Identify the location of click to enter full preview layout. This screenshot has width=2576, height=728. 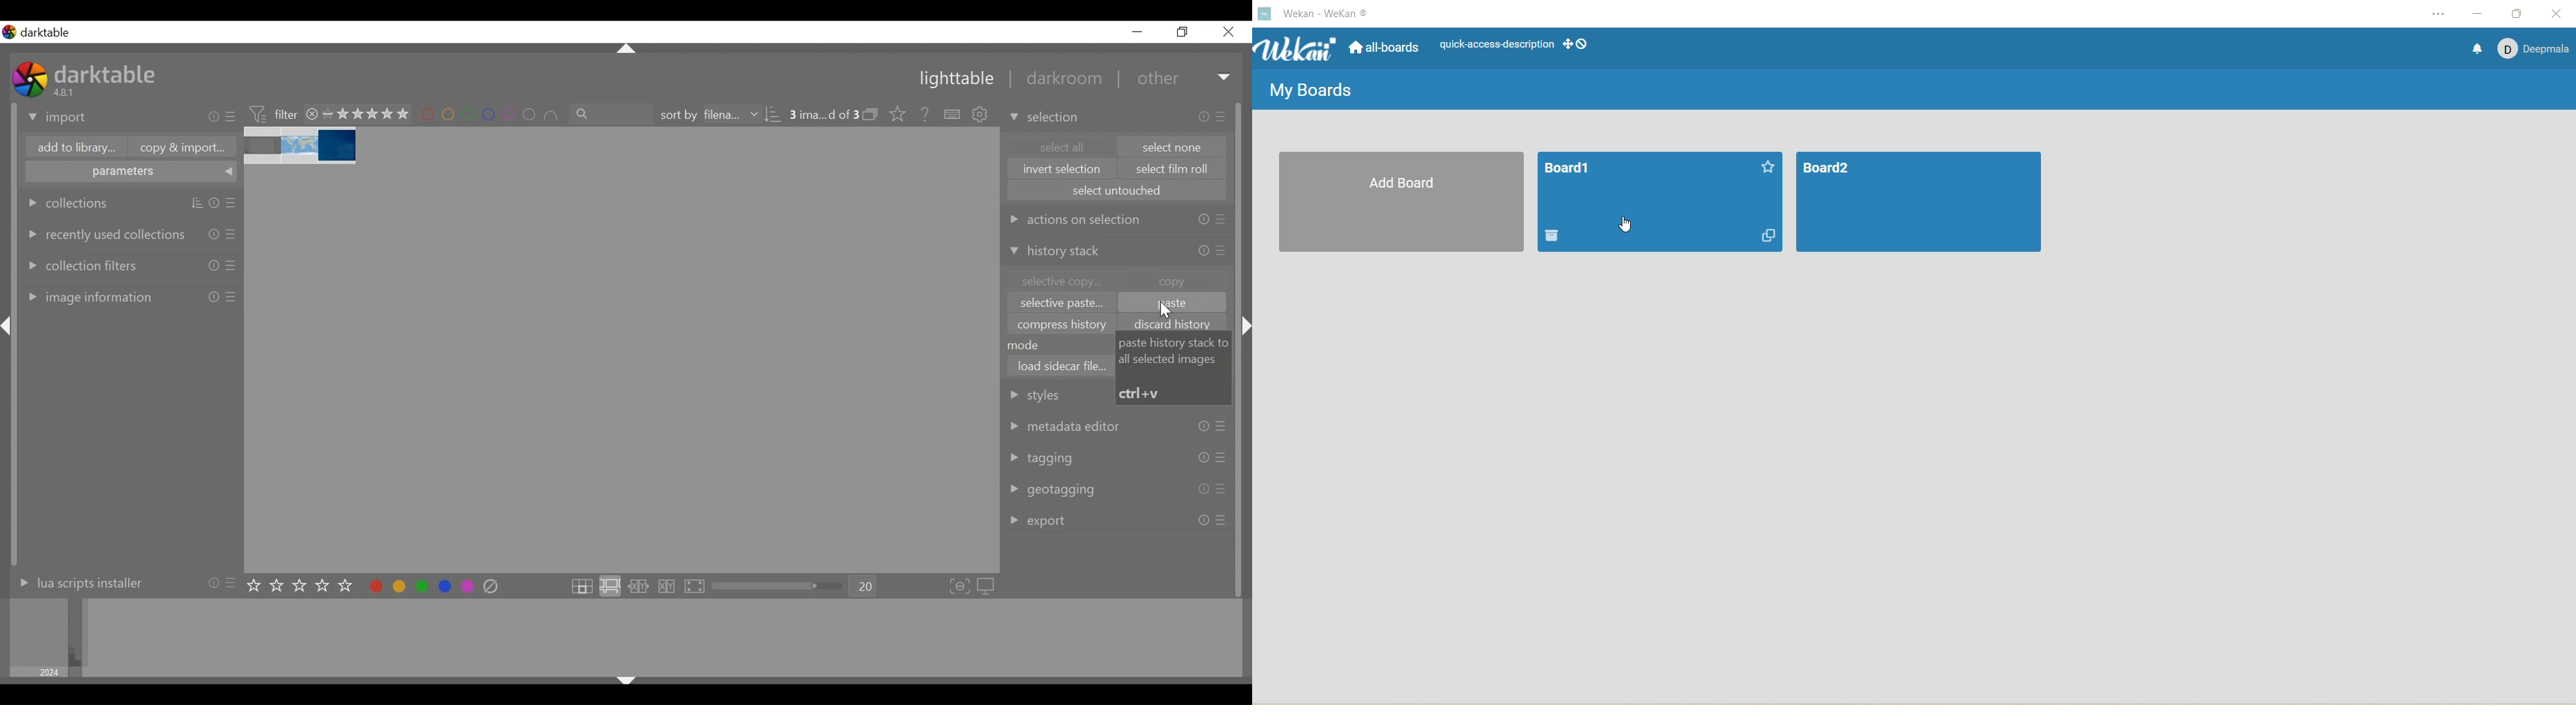
(696, 587).